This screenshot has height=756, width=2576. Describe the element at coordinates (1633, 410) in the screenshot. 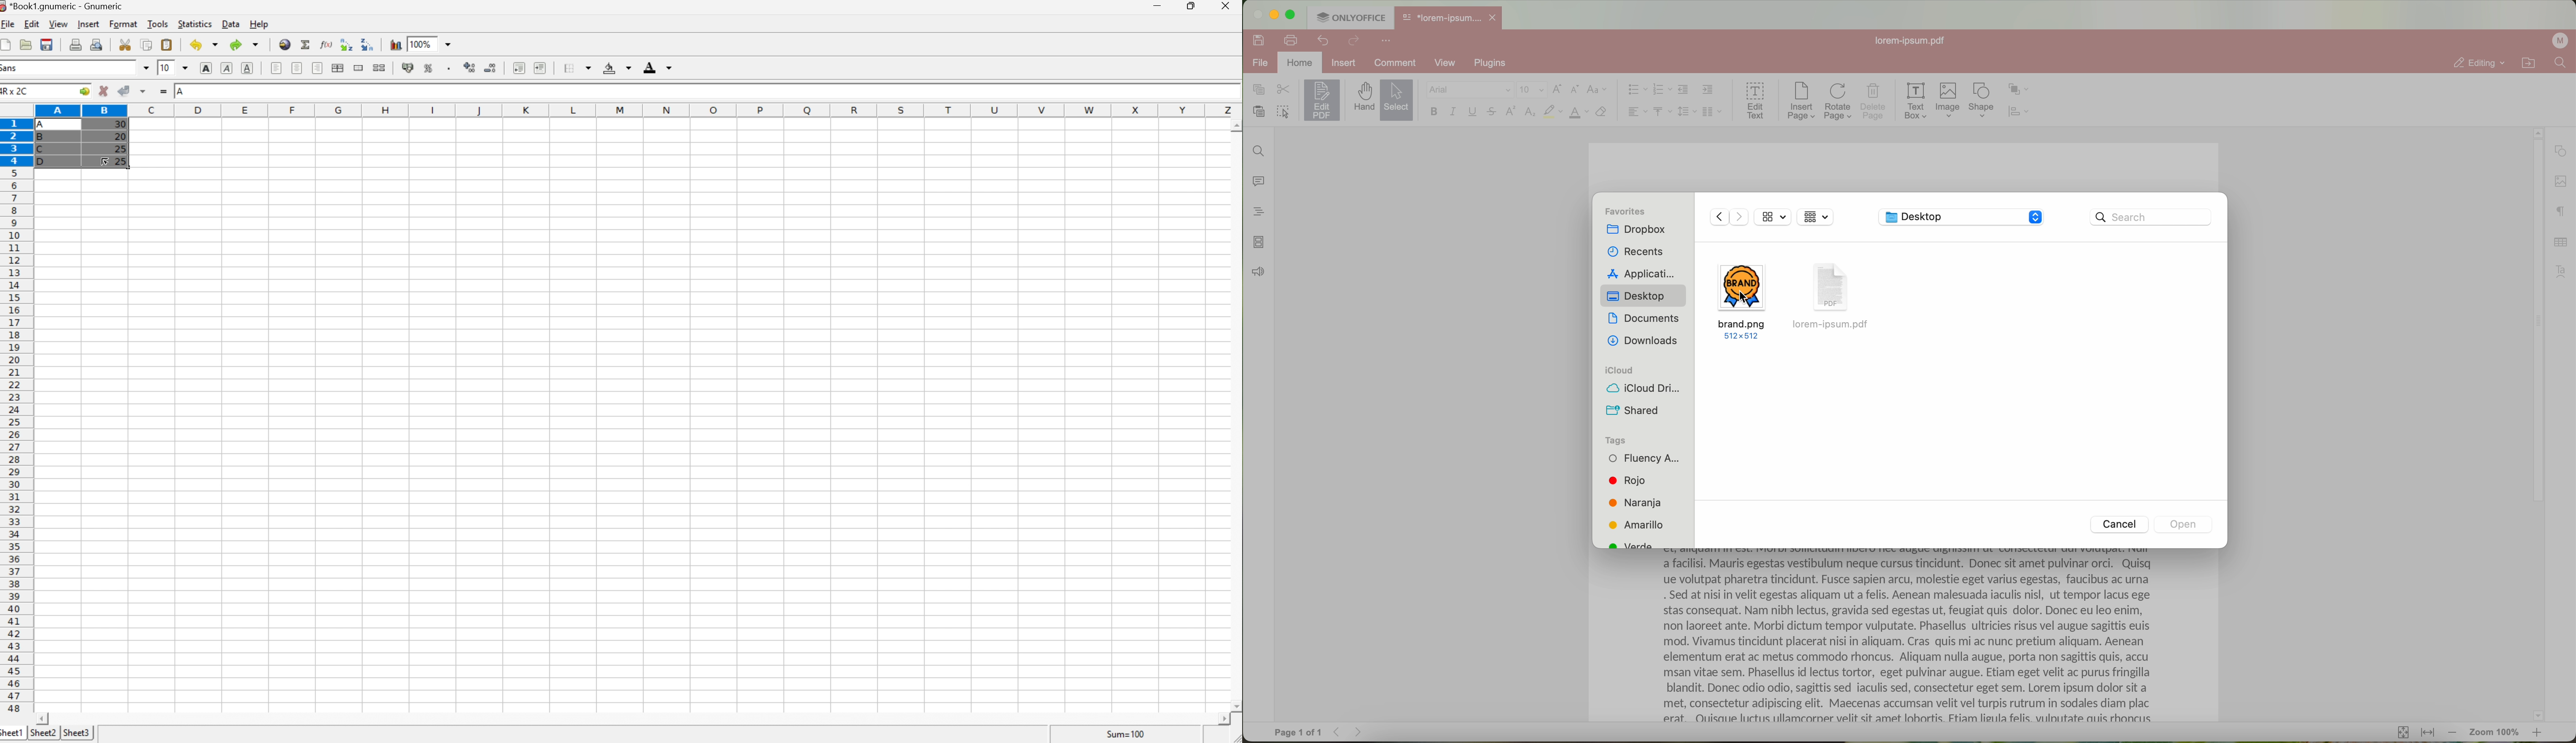

I see `shared` at that location.